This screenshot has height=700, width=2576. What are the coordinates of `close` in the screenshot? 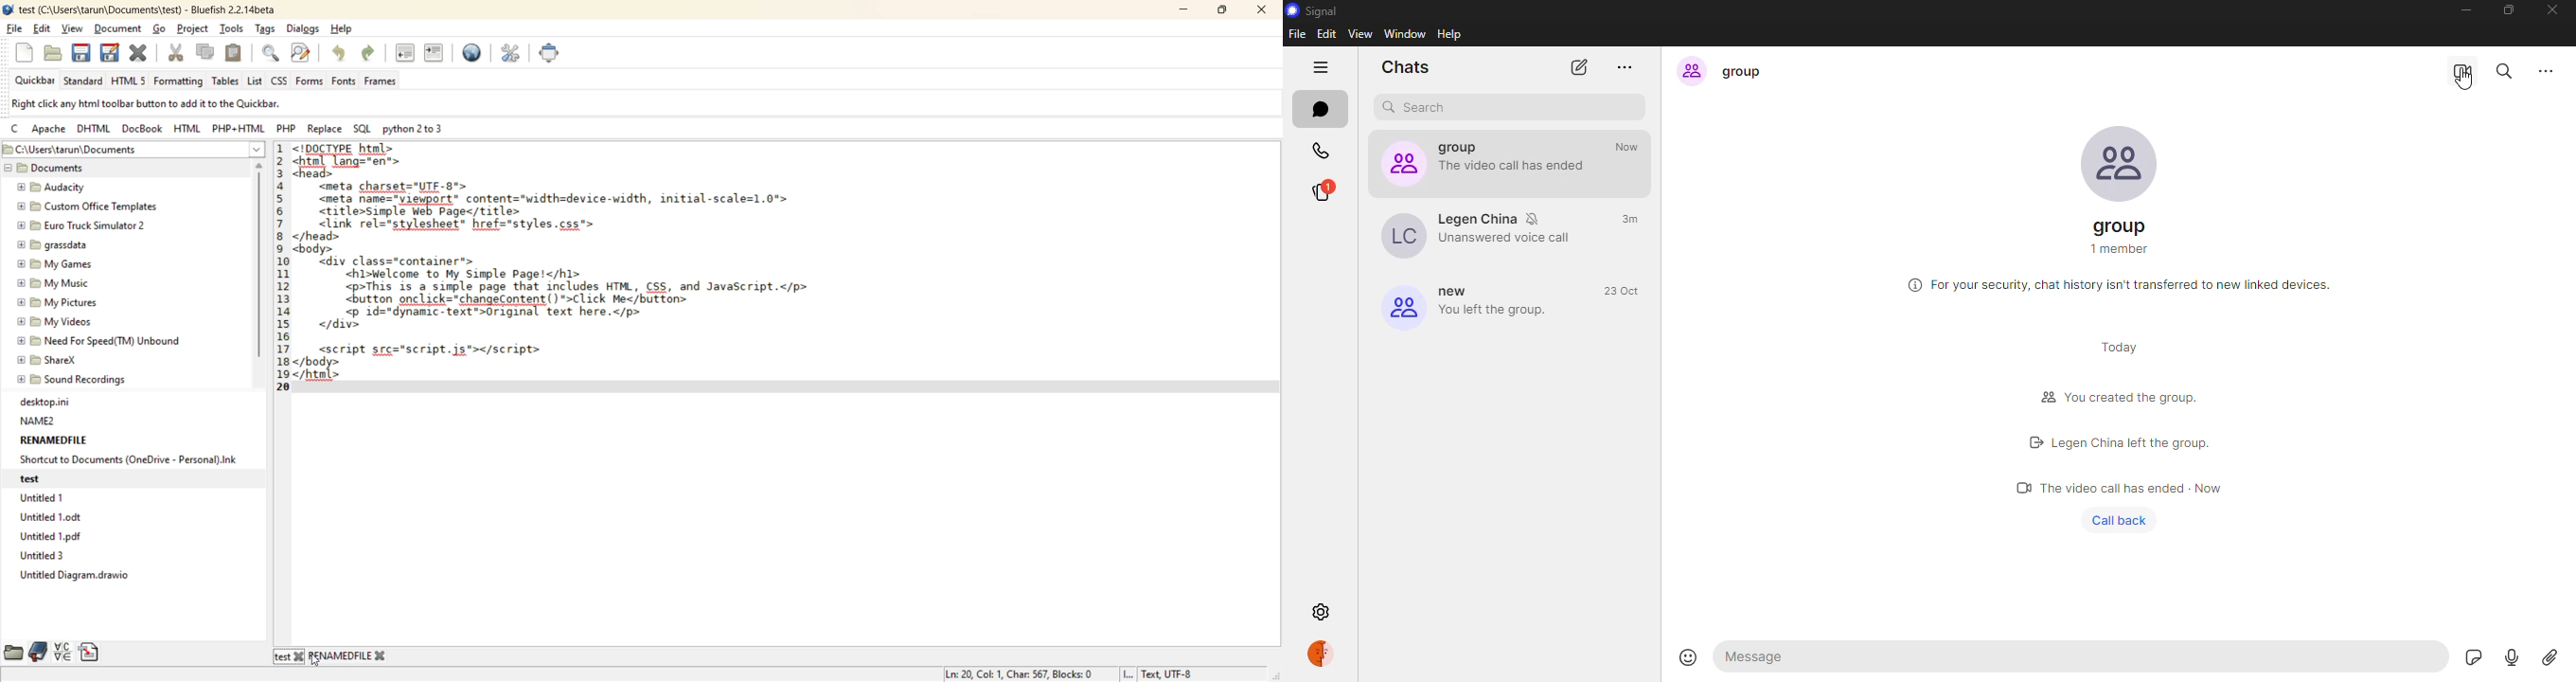 It's located at (2553, 10).